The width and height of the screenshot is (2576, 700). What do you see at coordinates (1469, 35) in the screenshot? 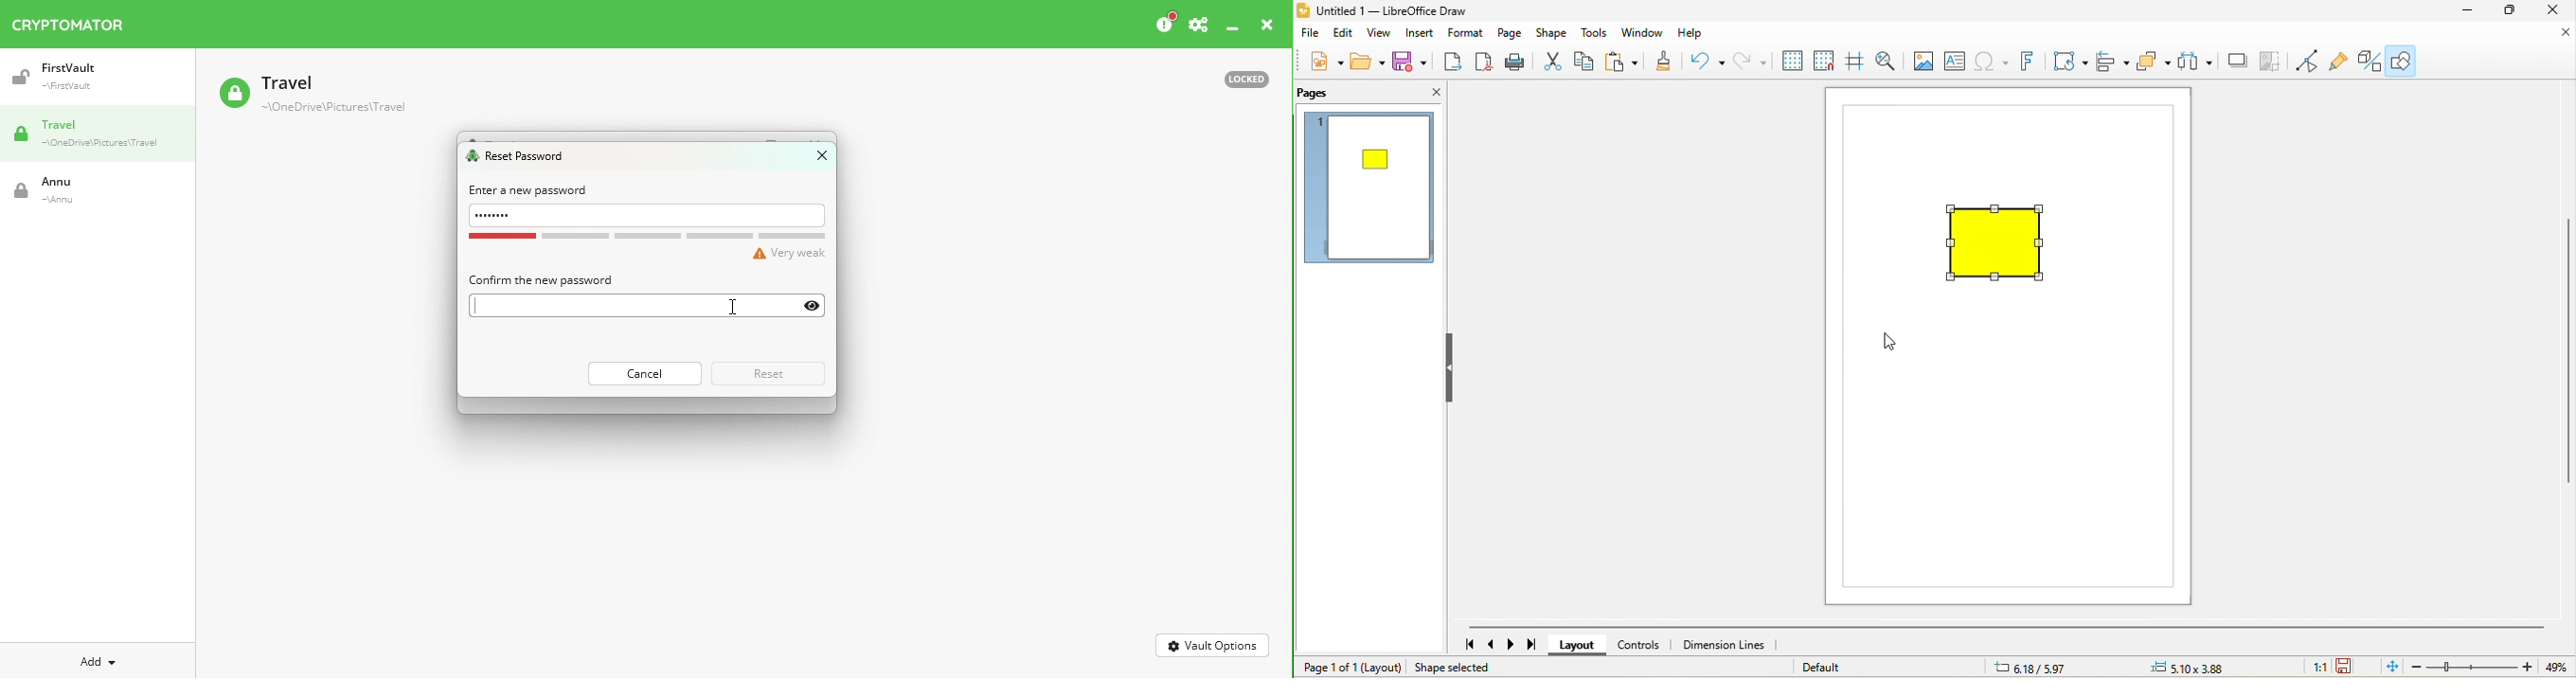
I see `format` at bounding box center [1469, 35].